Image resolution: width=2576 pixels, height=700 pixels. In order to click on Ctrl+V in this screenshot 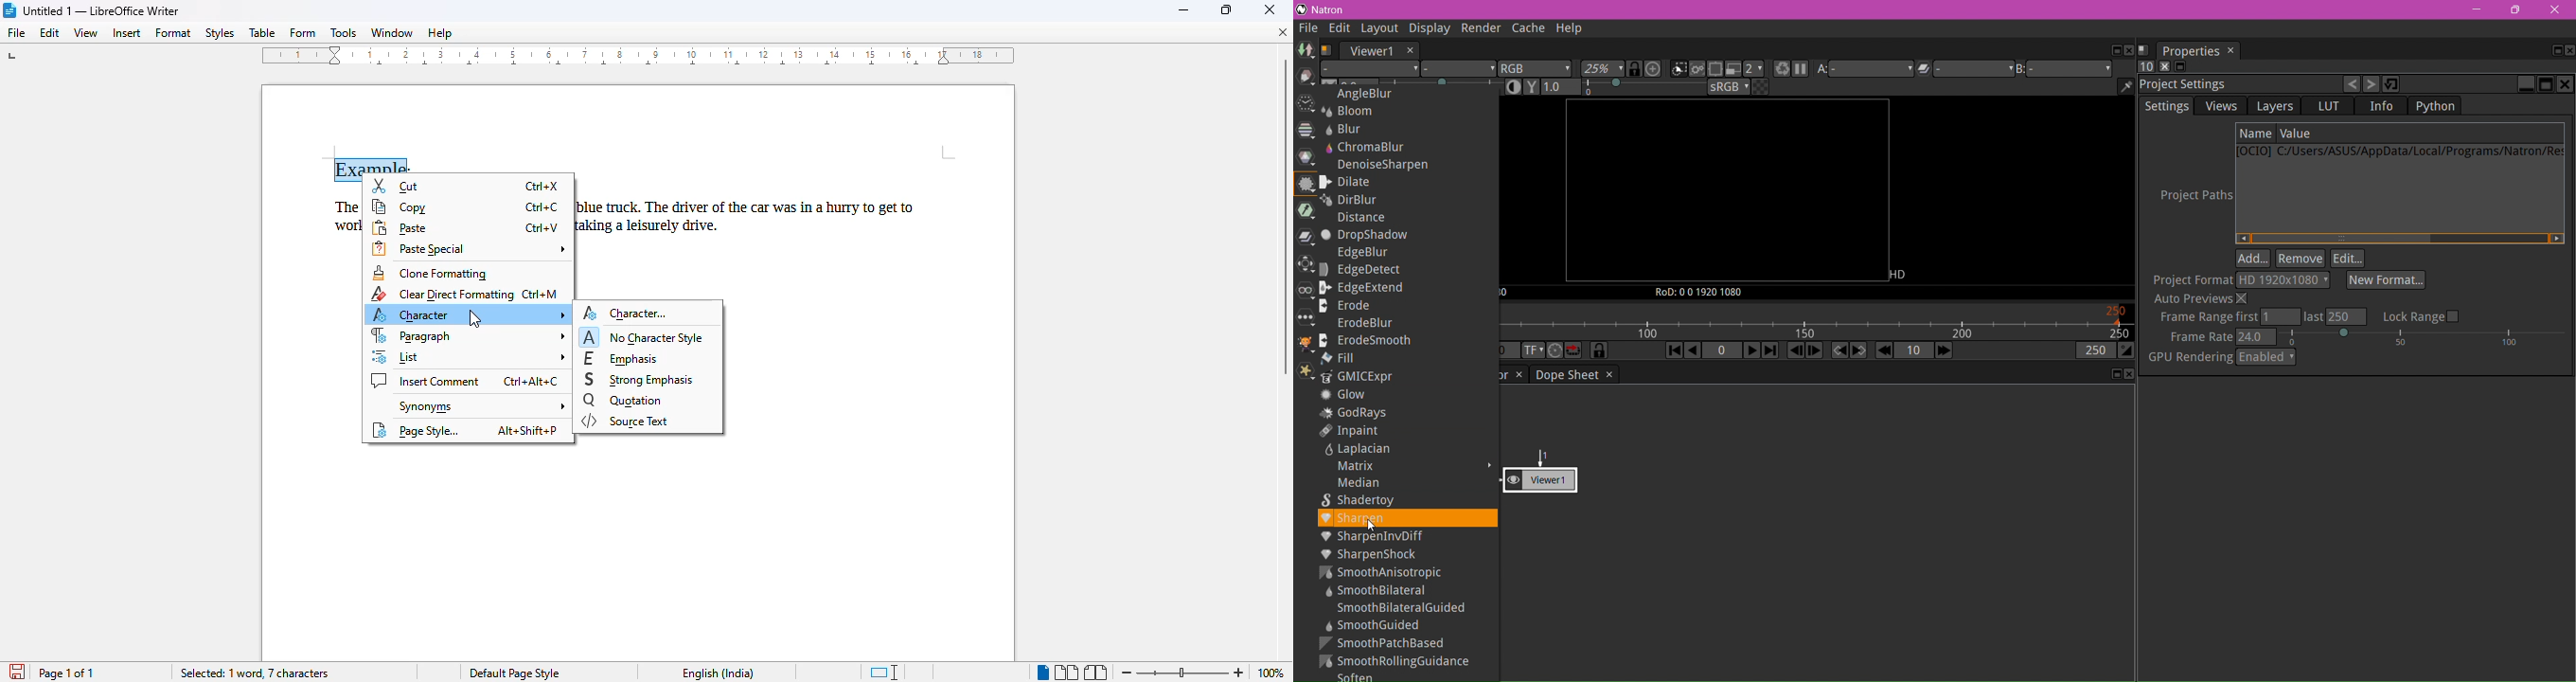, I will do `click(542, 227)`.